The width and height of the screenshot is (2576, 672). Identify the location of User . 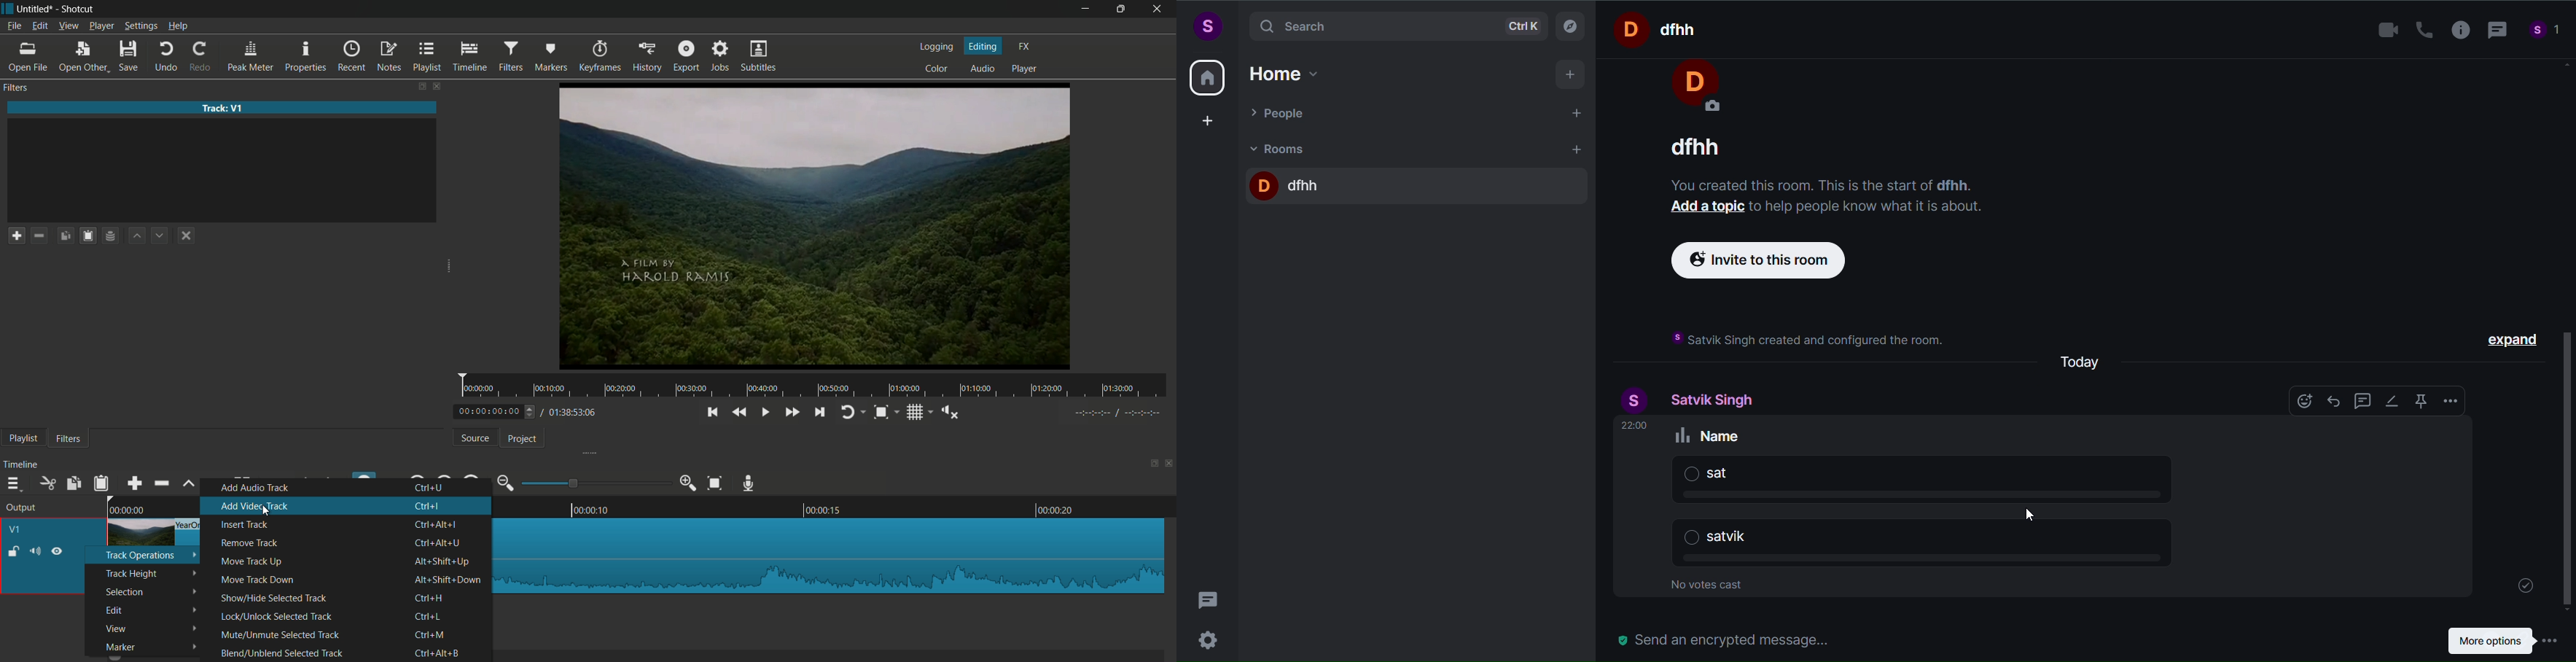
(1694, 87).